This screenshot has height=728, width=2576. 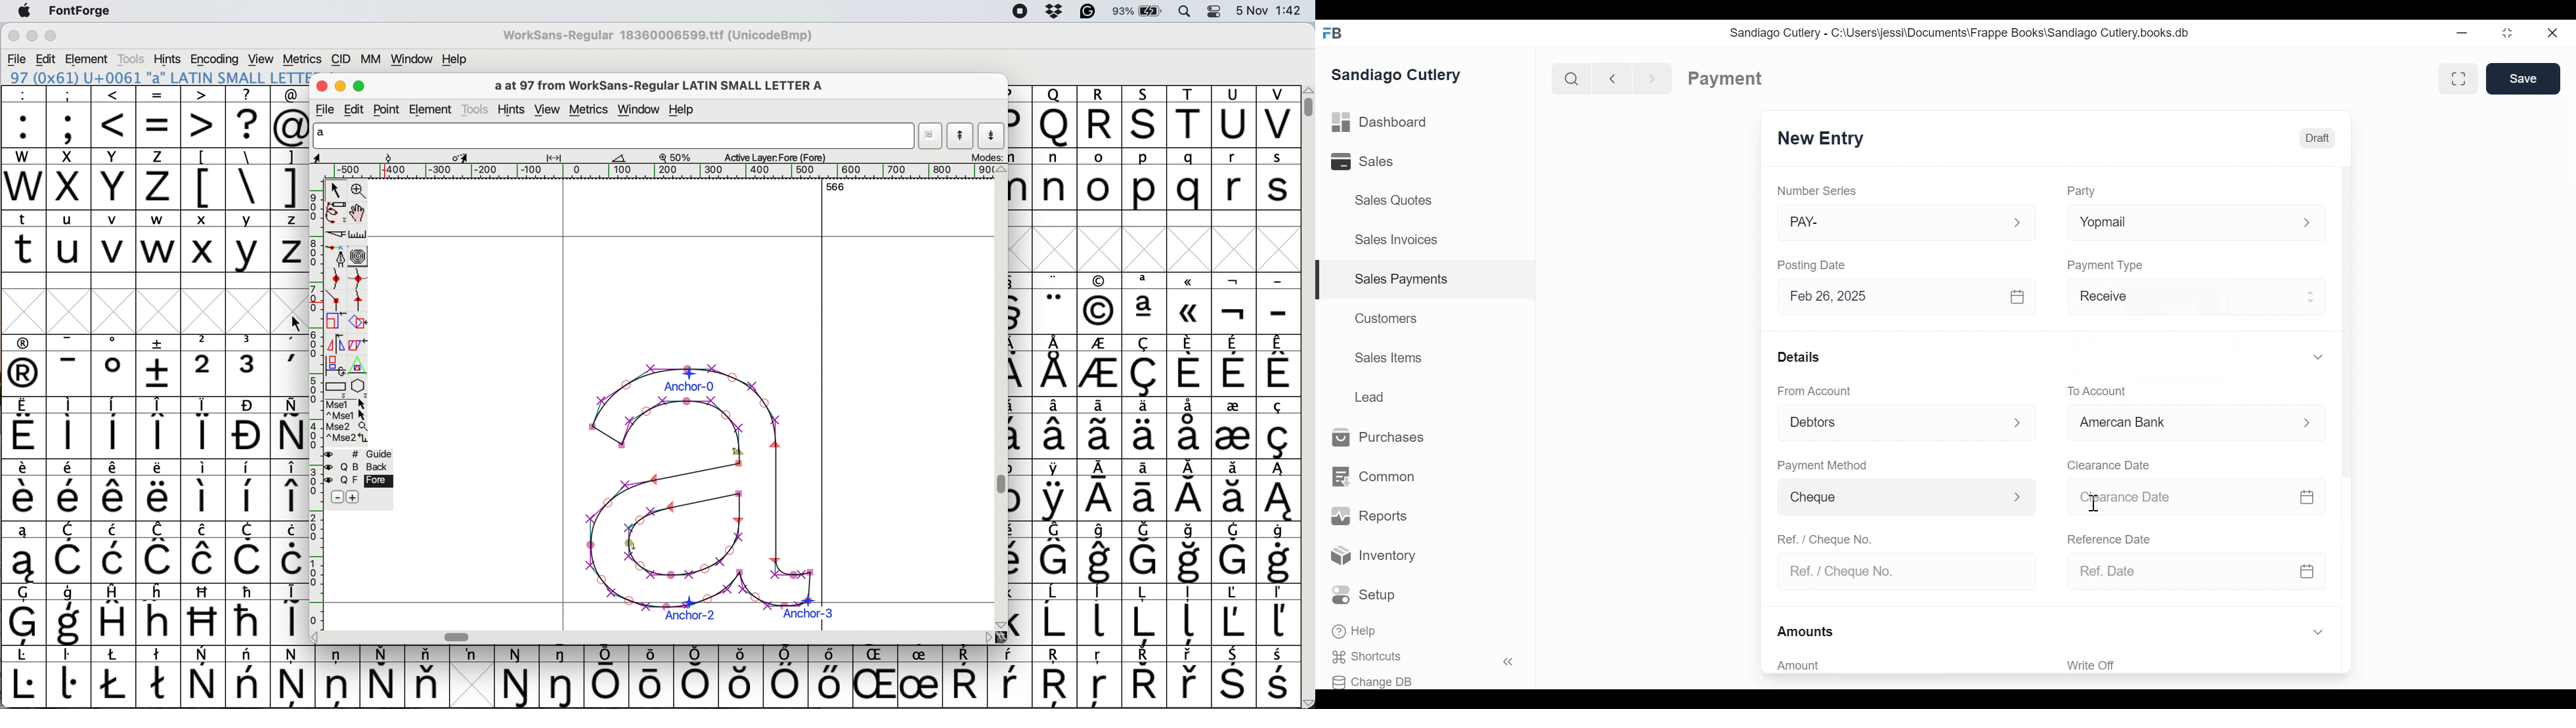 What do you see at coordinates (1056, 365) in the screenshot?
I see `symbol` at bounding box center [1056, 365].